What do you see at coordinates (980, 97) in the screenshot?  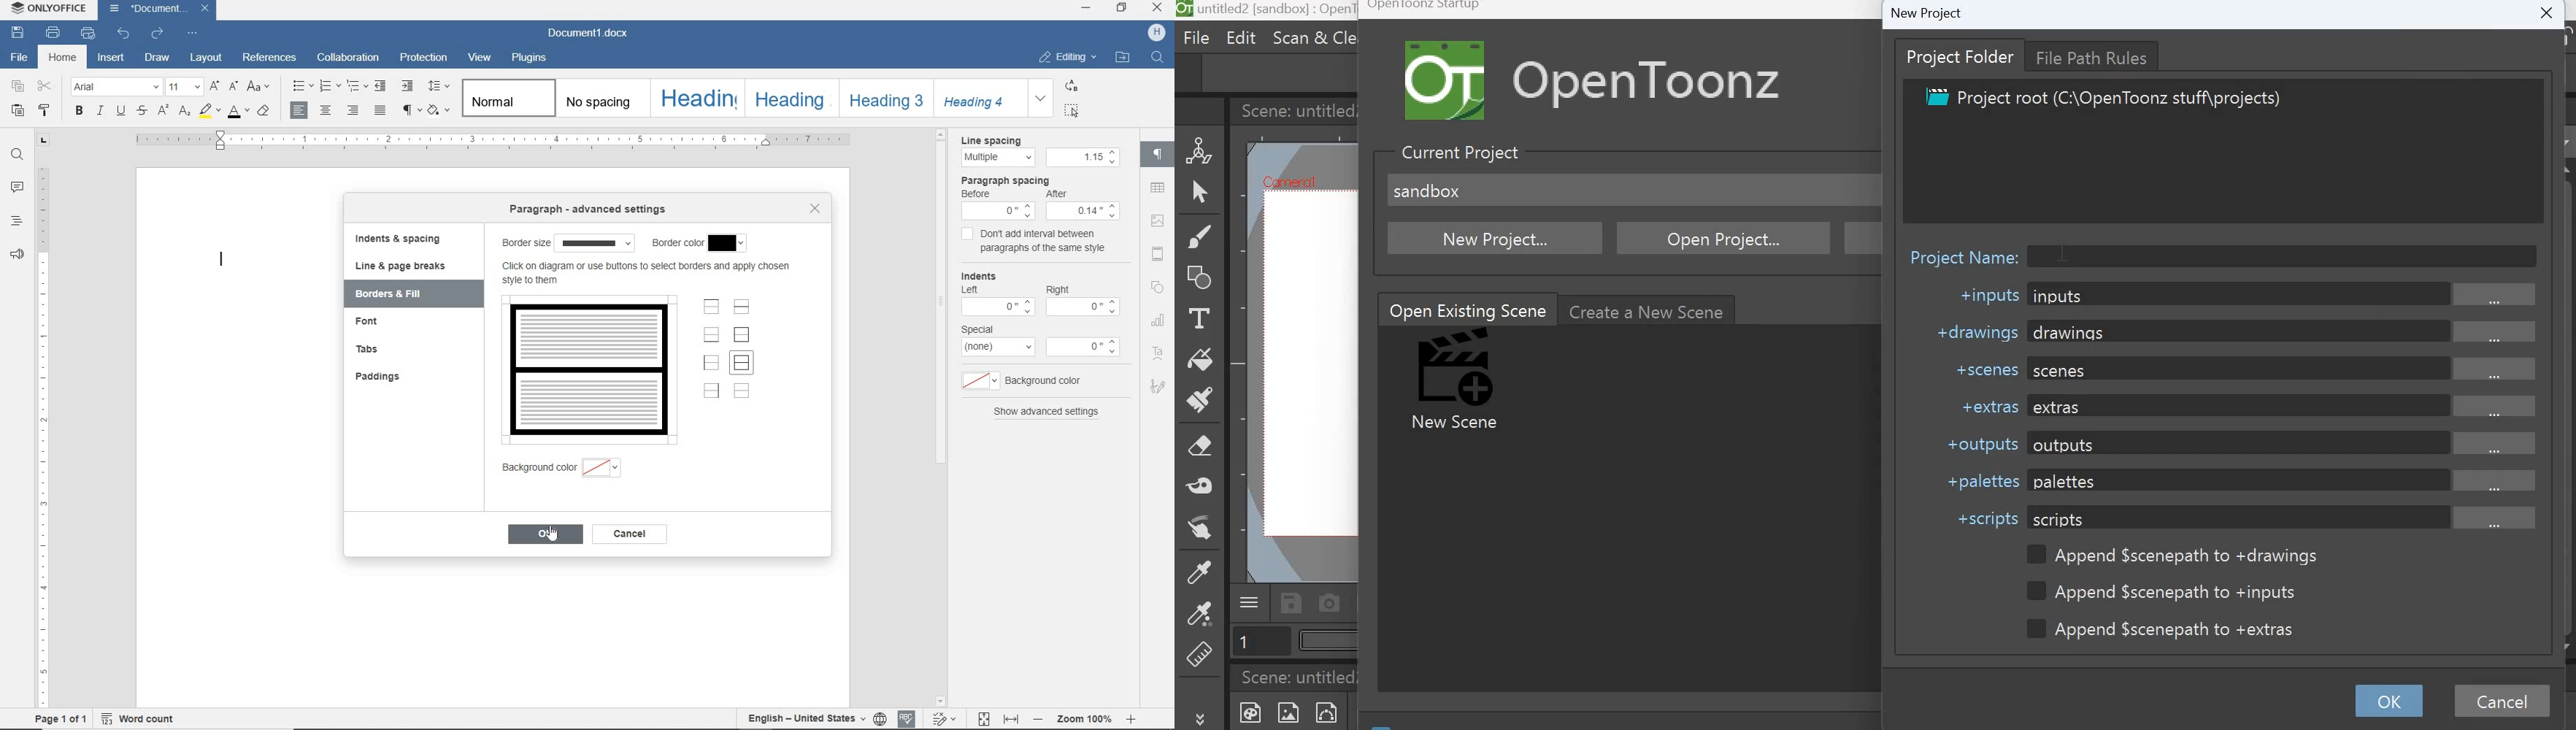 I see `Heading 4` at bounding box center [980, 97].